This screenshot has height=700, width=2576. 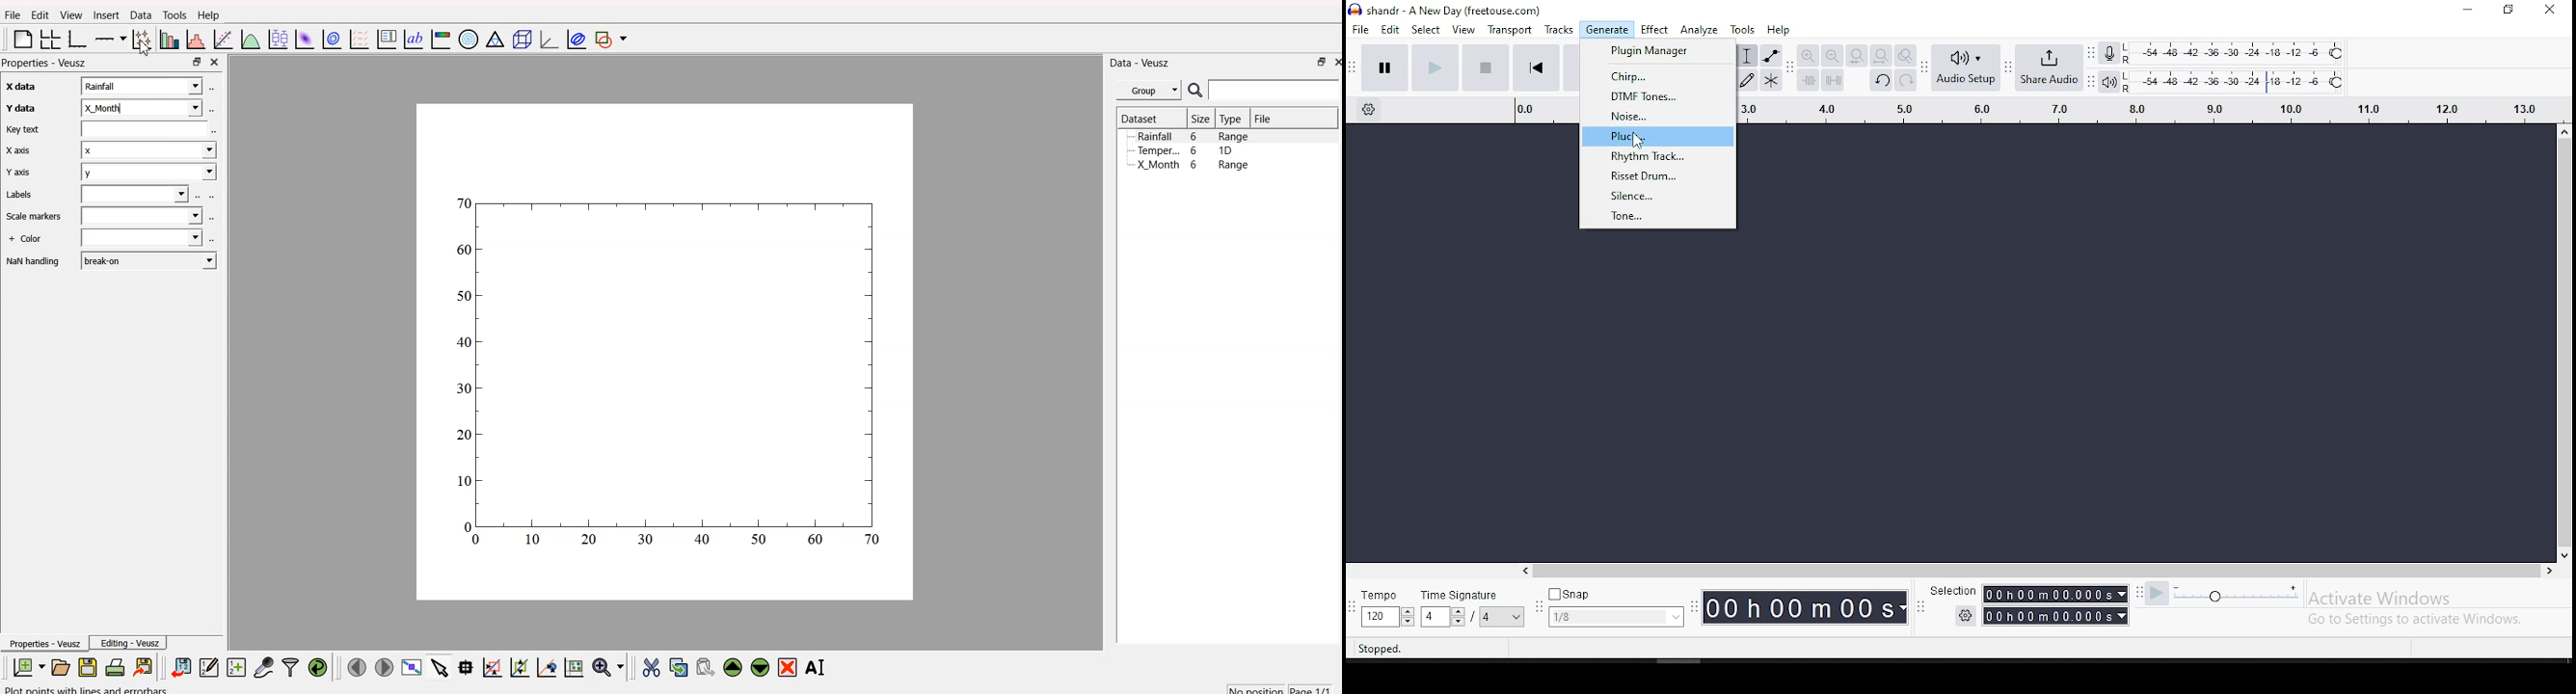 I want to click on fit project to width, so click(x=1881, y=56).